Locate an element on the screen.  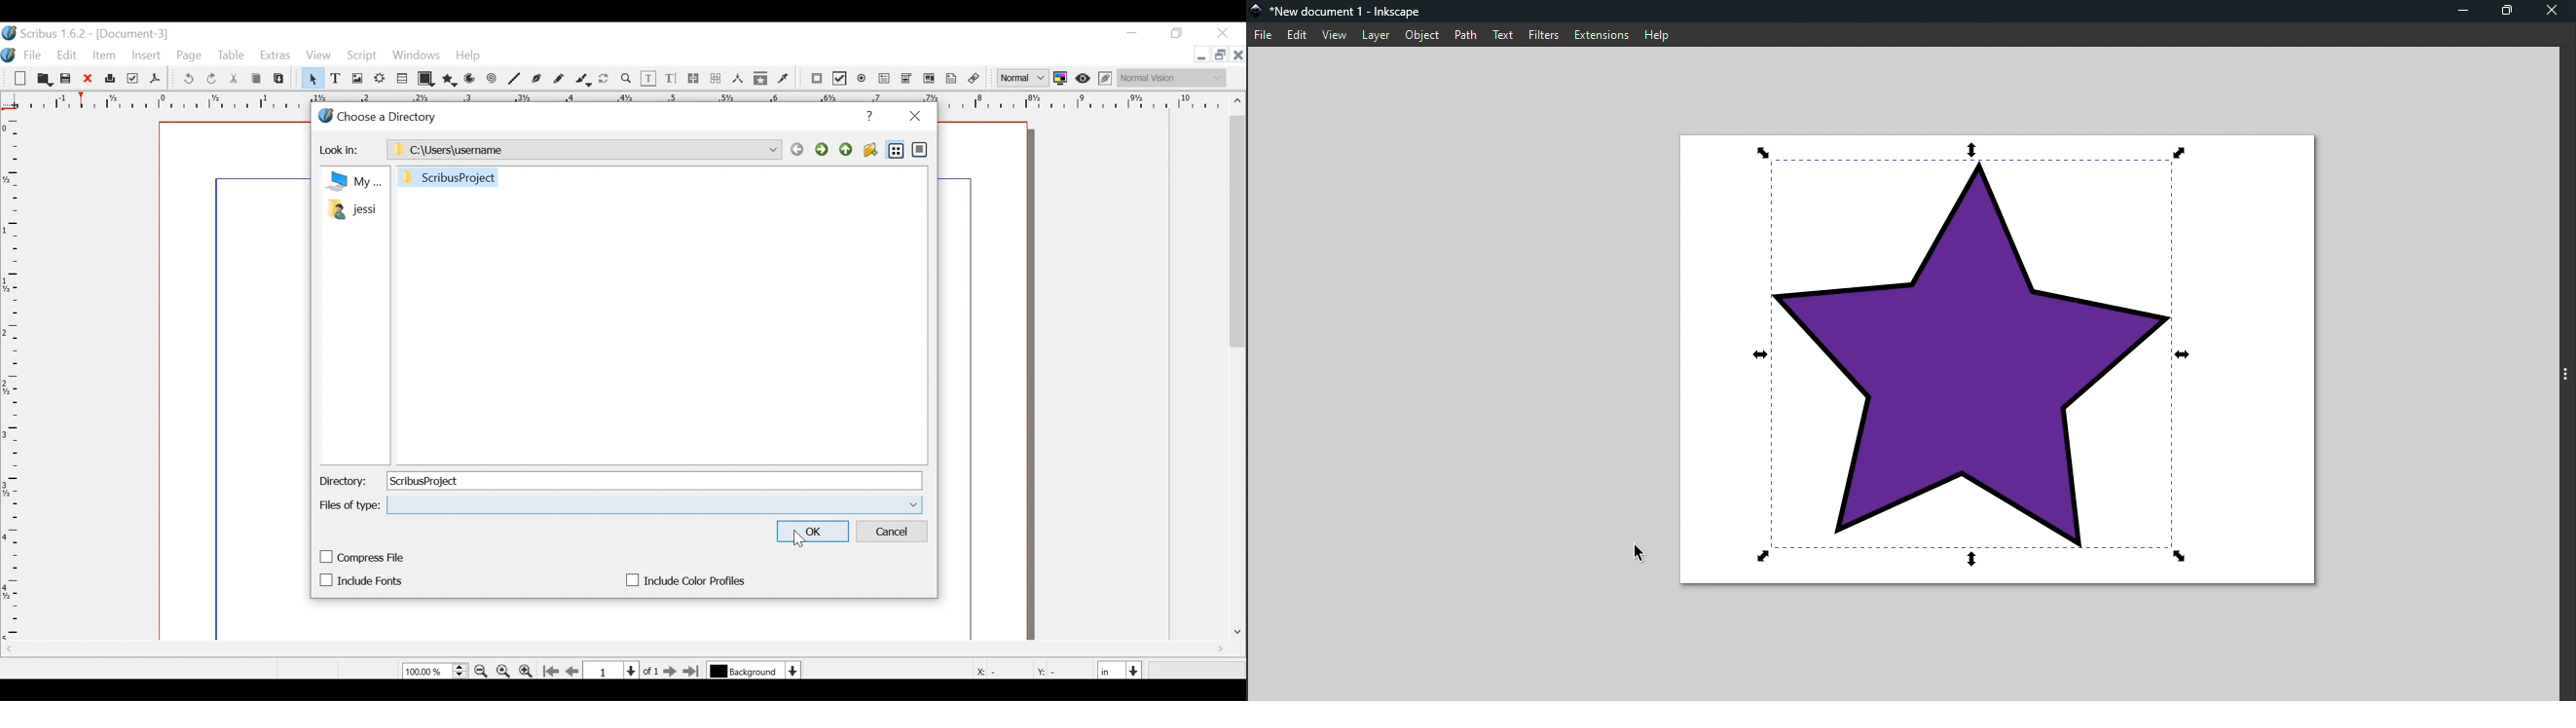
Preflight Verifier is located at coordinates (132, 79).